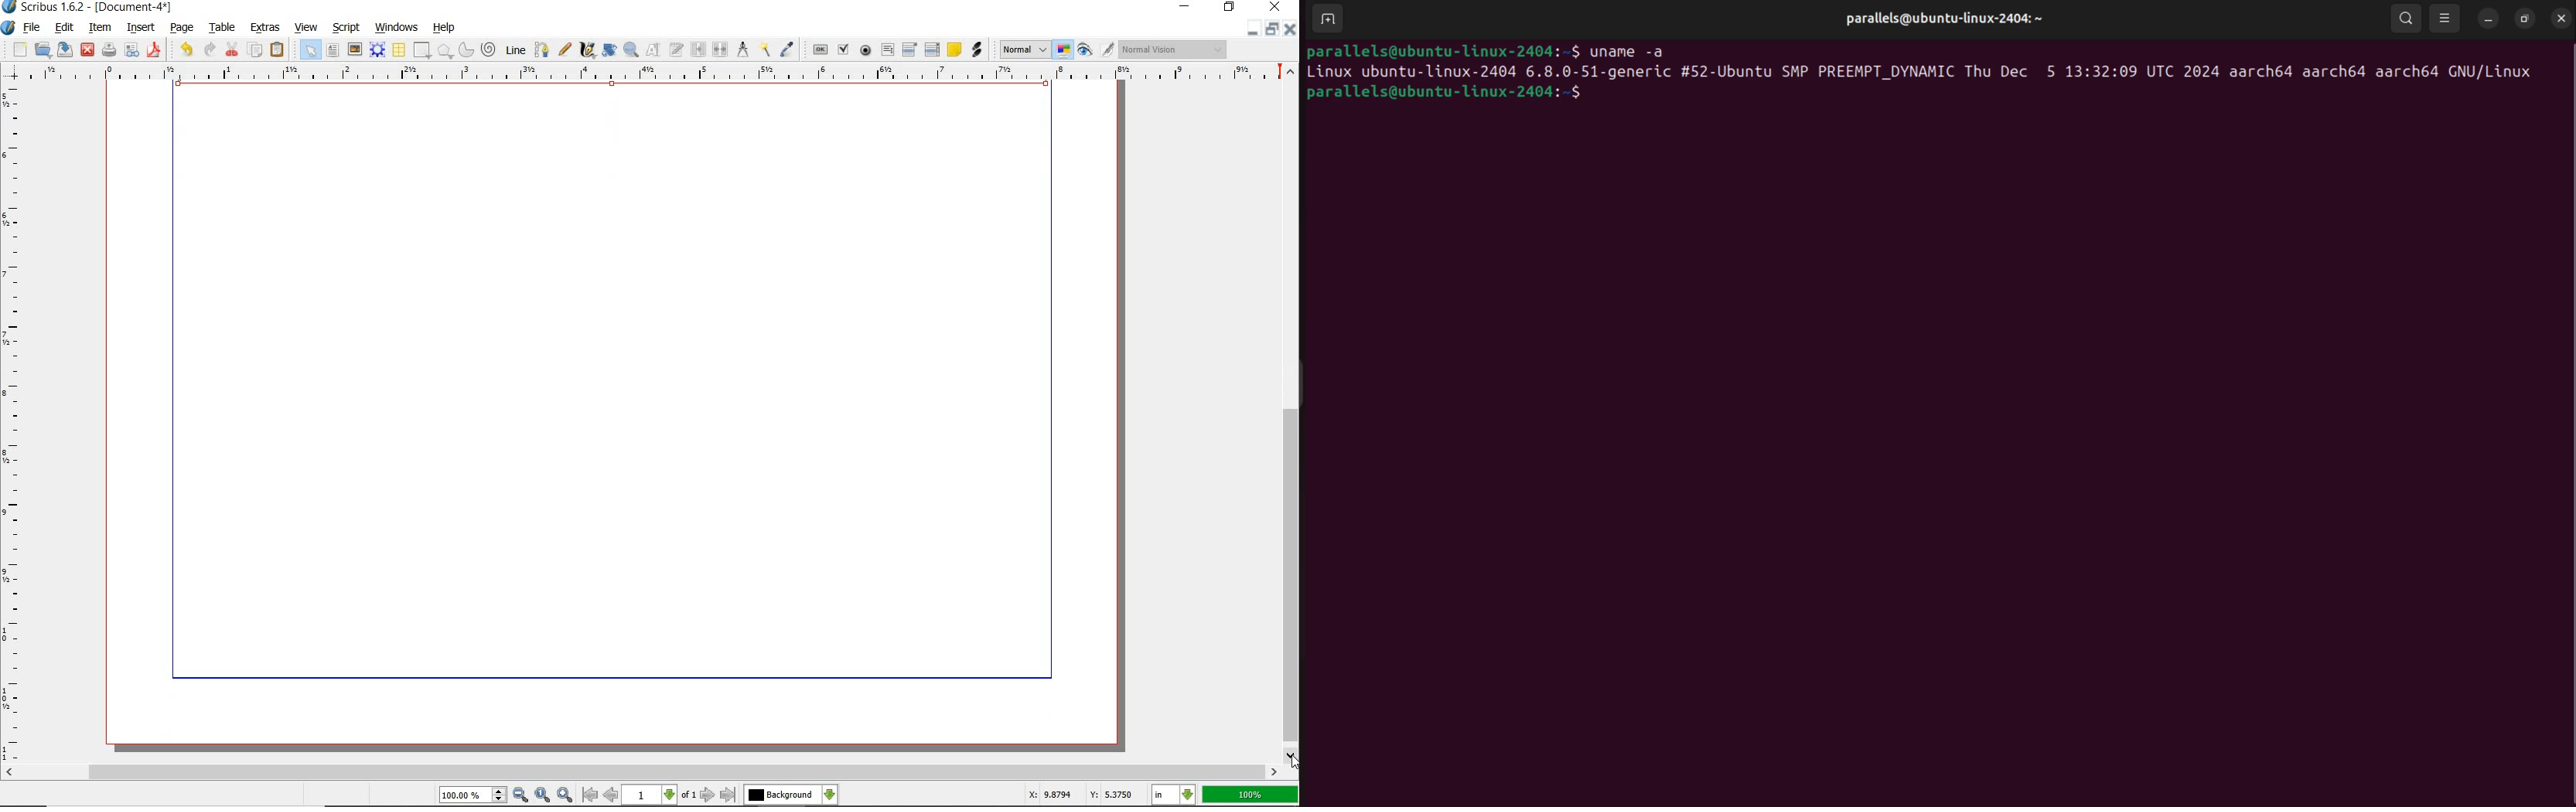 Image resolution: width=2576 pixels, height=812 pixels. Describe the element at coordinates (817, 49) in the screenshot. I see `pdf push button` at that location.